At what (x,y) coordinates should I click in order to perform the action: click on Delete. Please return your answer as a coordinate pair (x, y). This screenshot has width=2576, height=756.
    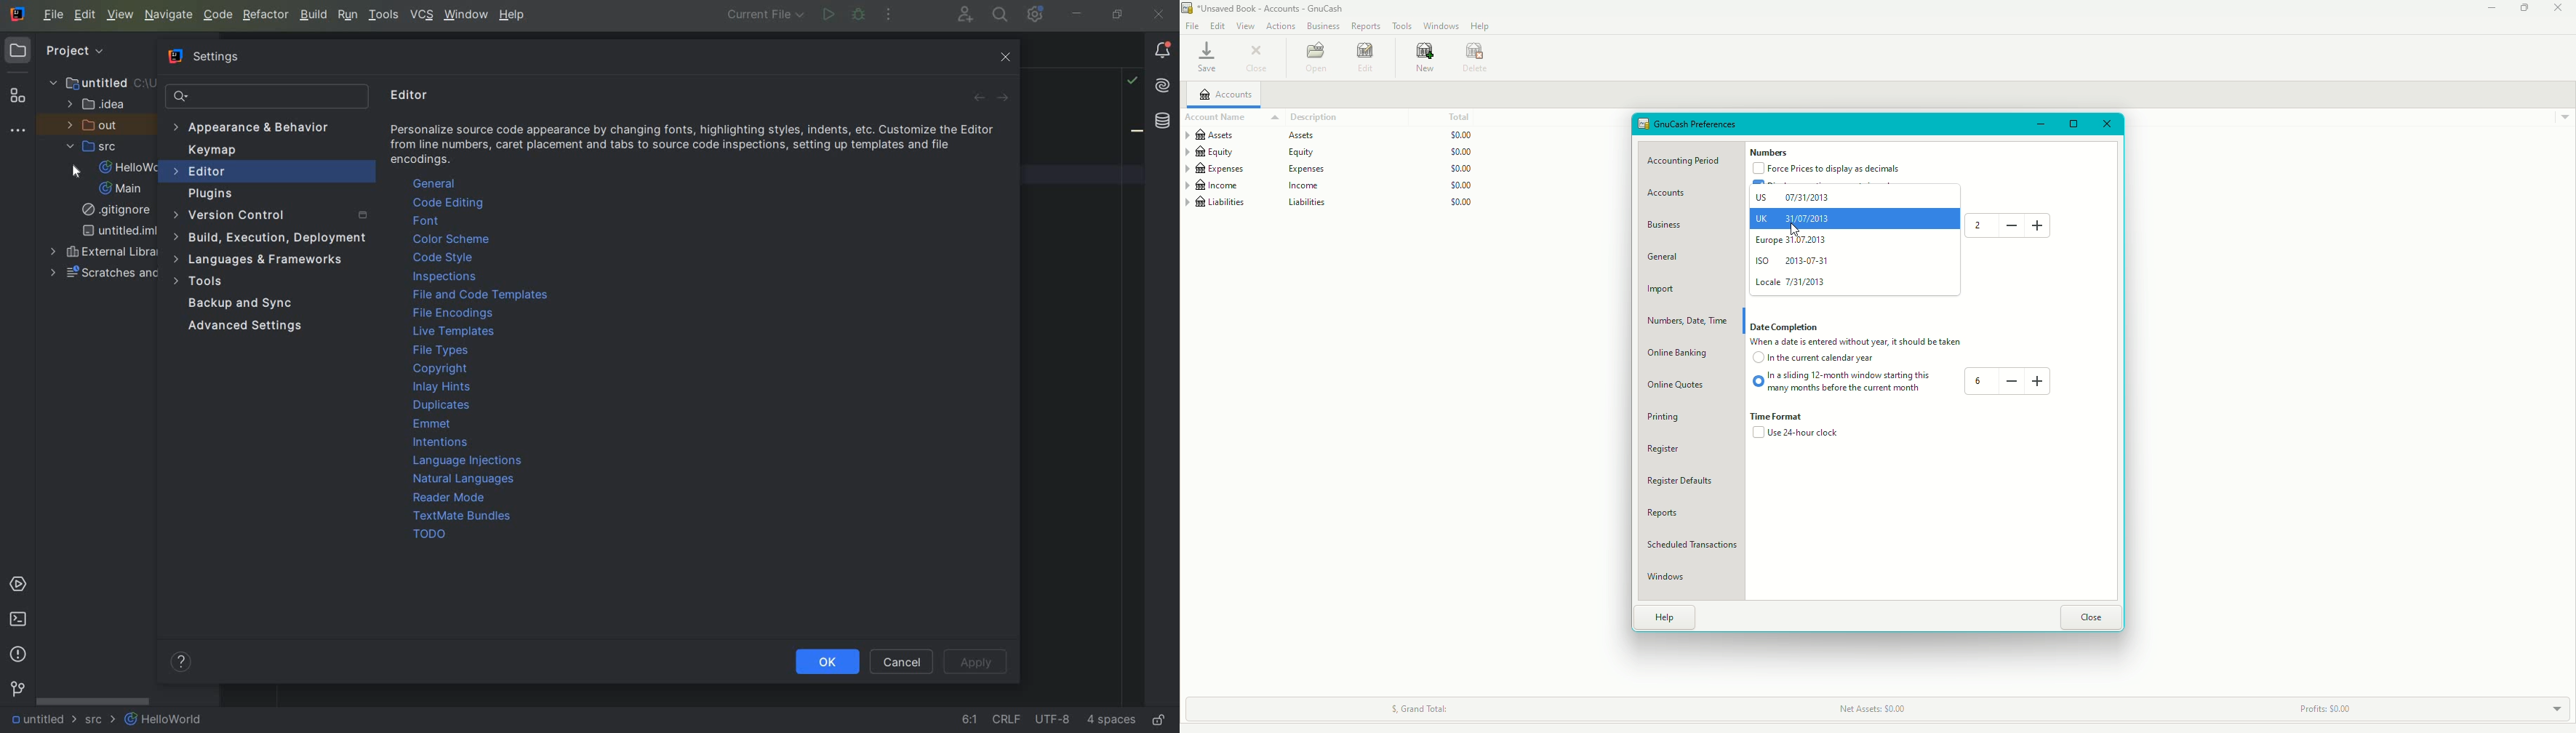
    Looking at the image, I should click on (1475, 56).